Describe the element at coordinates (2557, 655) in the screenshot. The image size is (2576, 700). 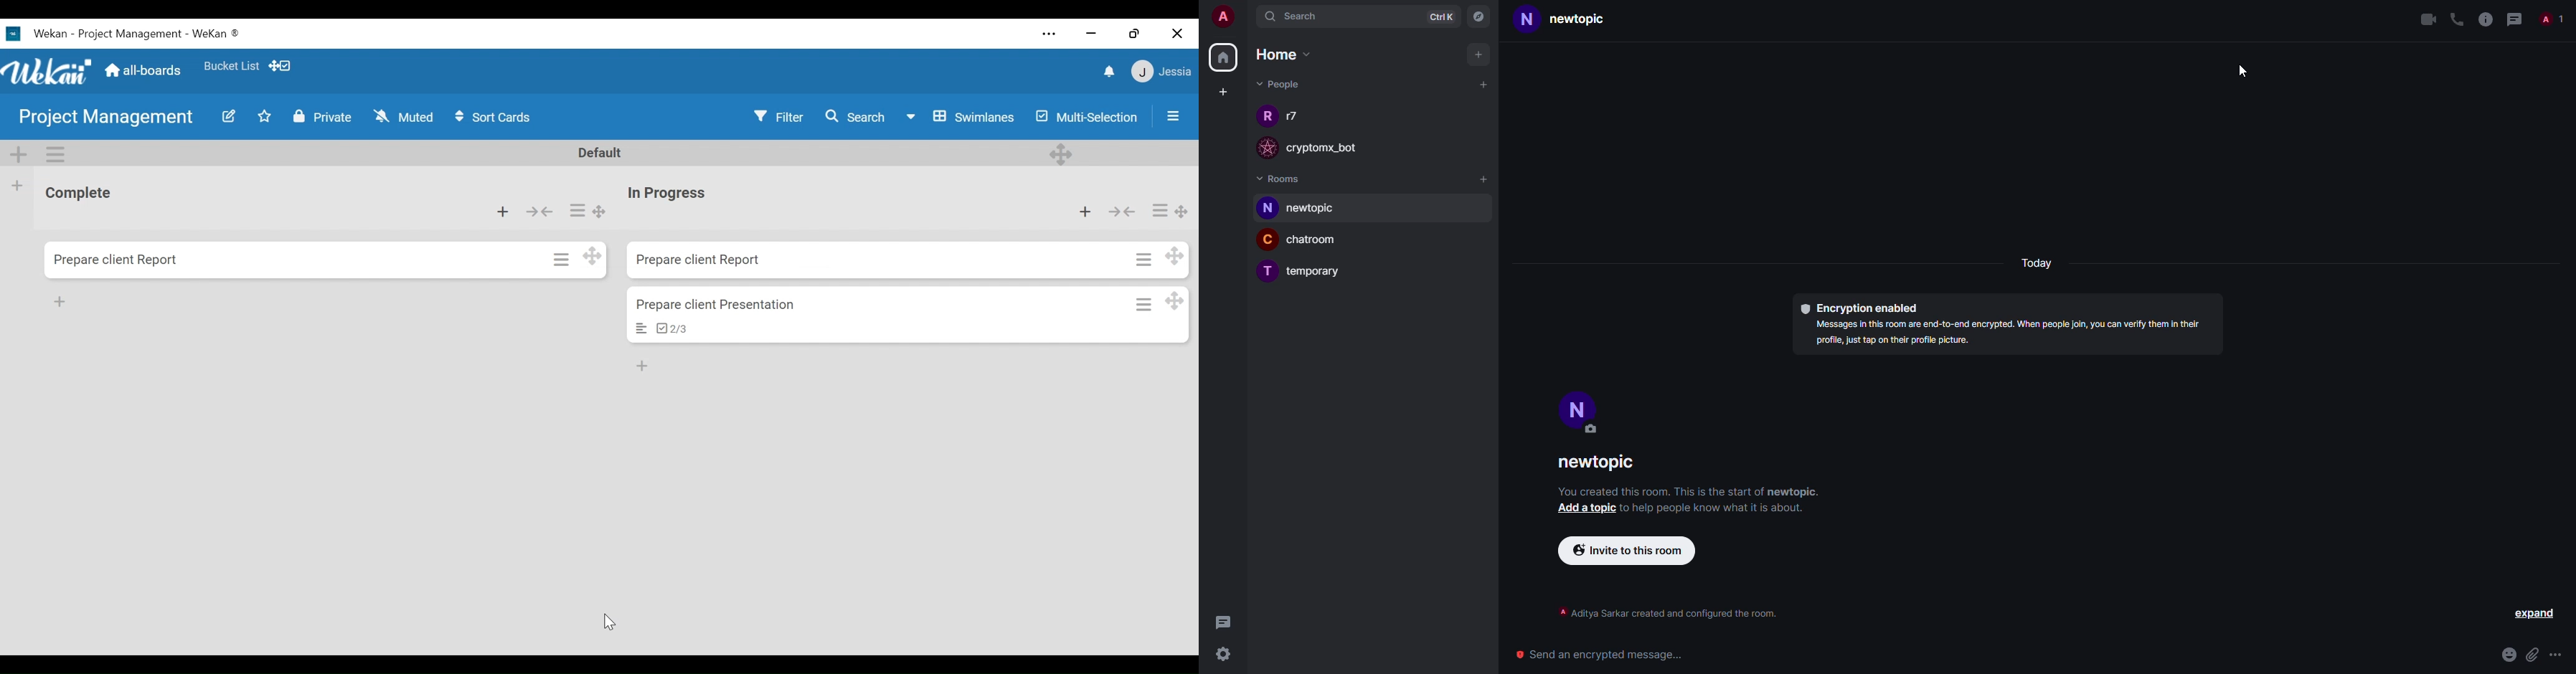
I see `more` at that location.